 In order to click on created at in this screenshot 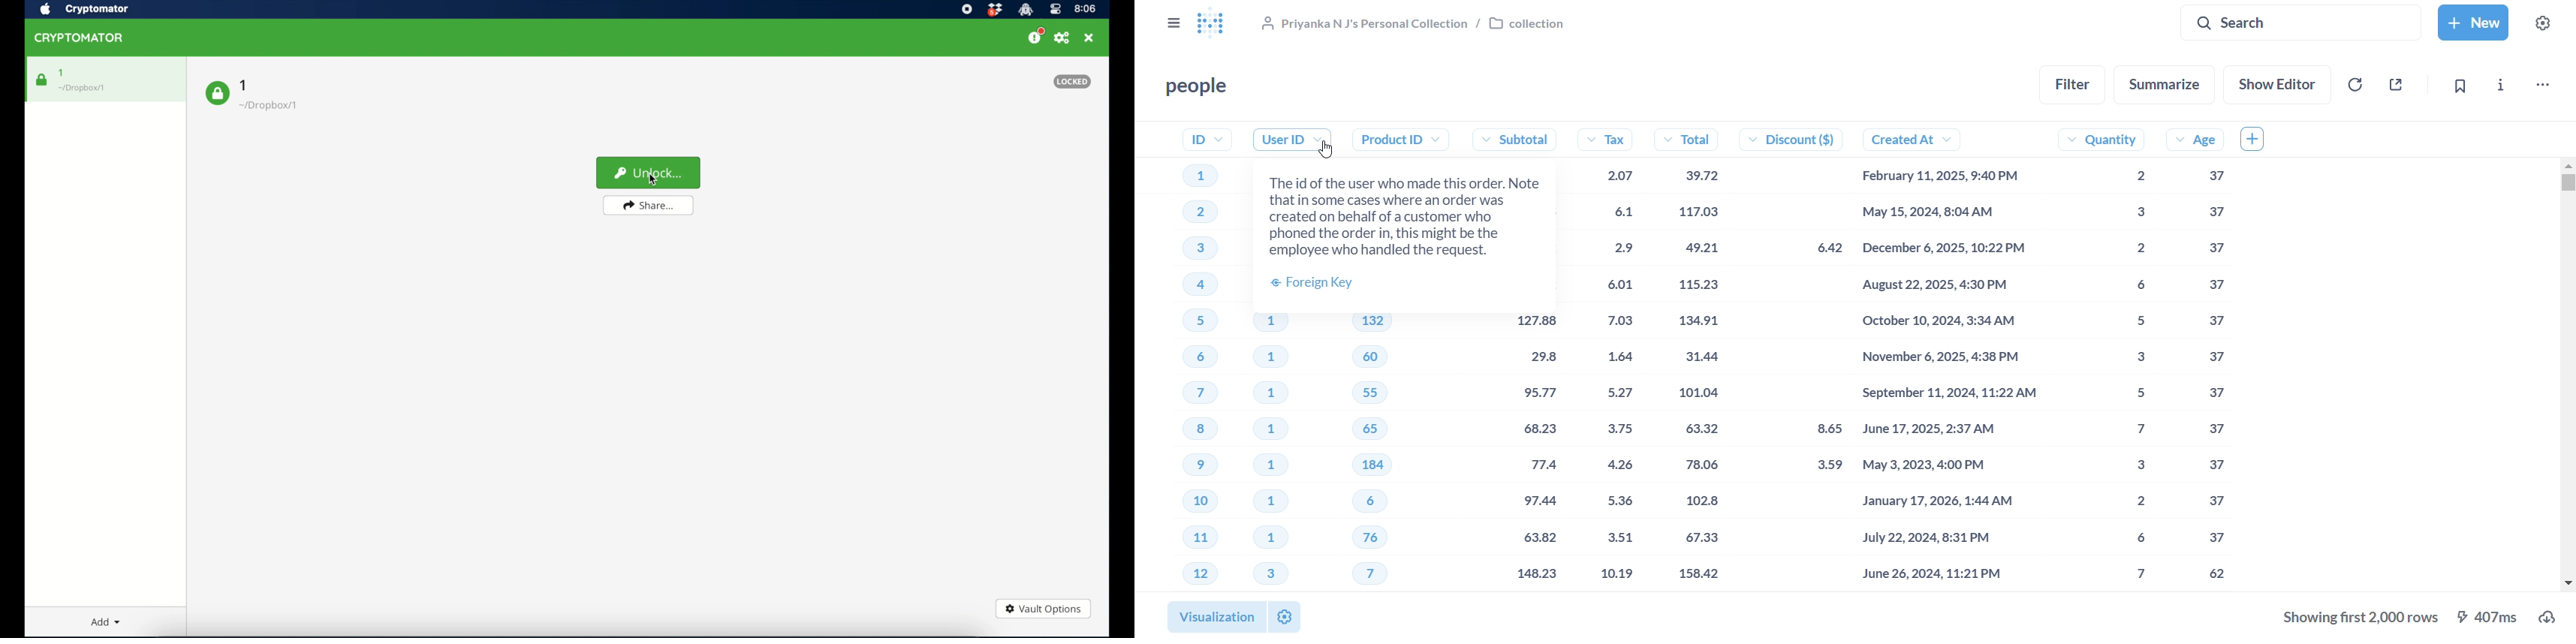, I will do `click(1960, 357)`.